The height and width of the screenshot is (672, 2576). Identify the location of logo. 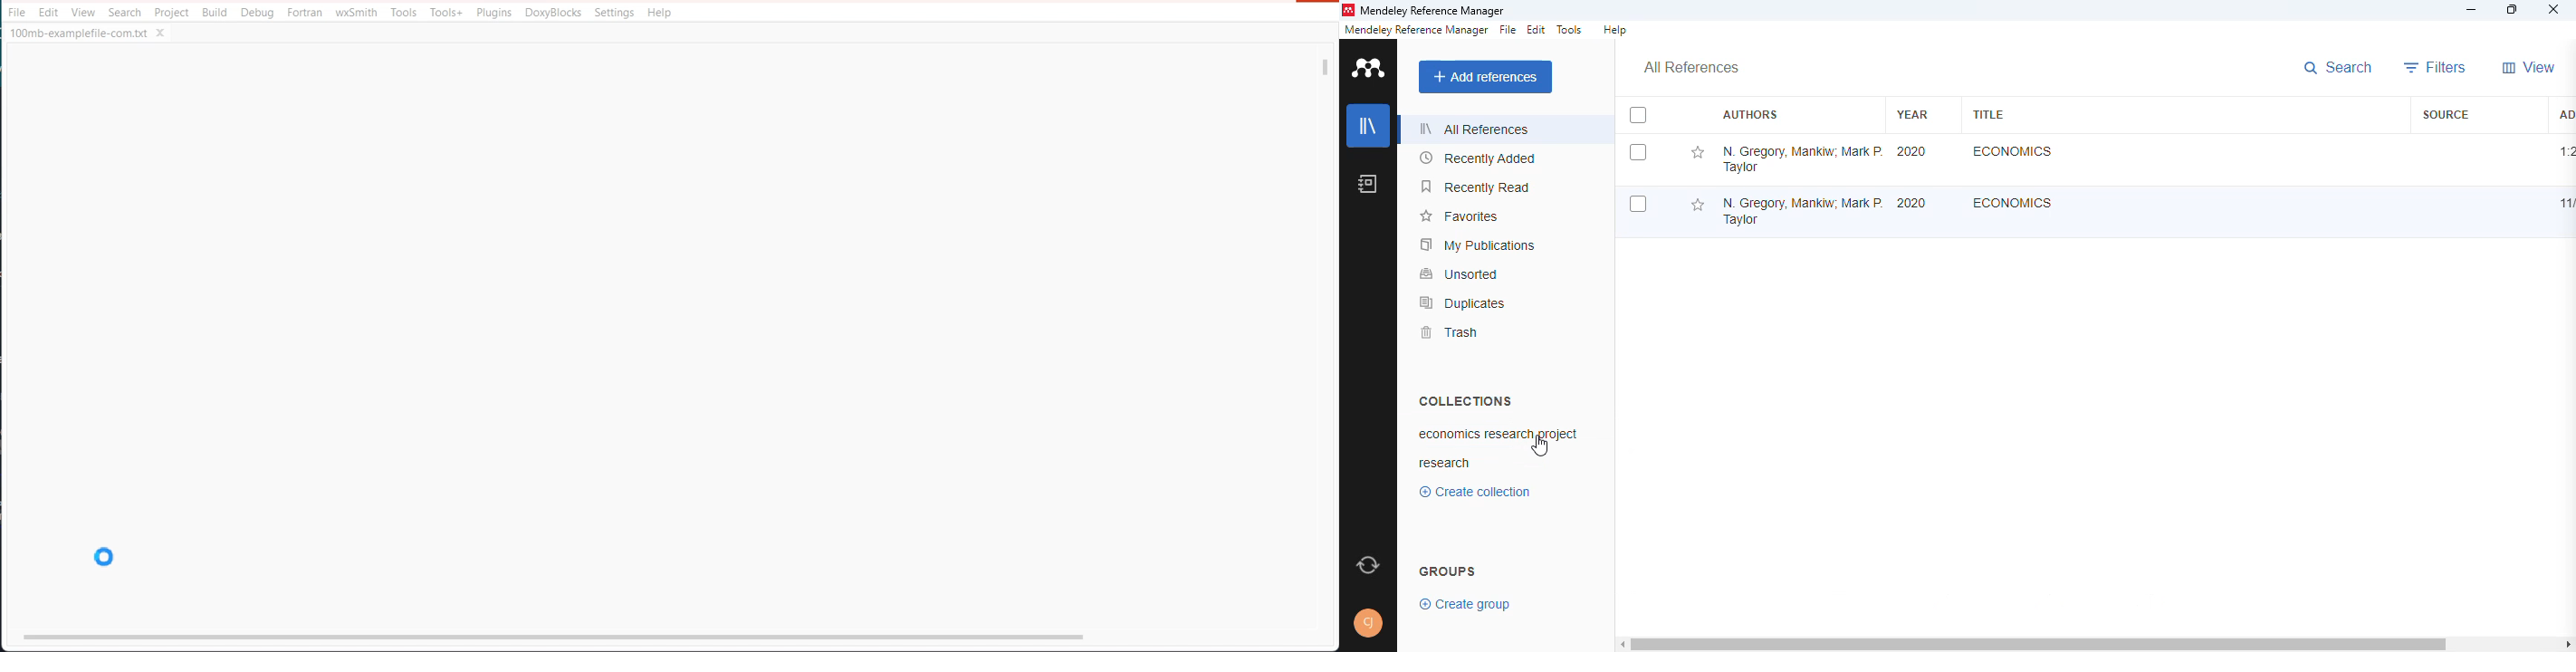
(1347, 10).